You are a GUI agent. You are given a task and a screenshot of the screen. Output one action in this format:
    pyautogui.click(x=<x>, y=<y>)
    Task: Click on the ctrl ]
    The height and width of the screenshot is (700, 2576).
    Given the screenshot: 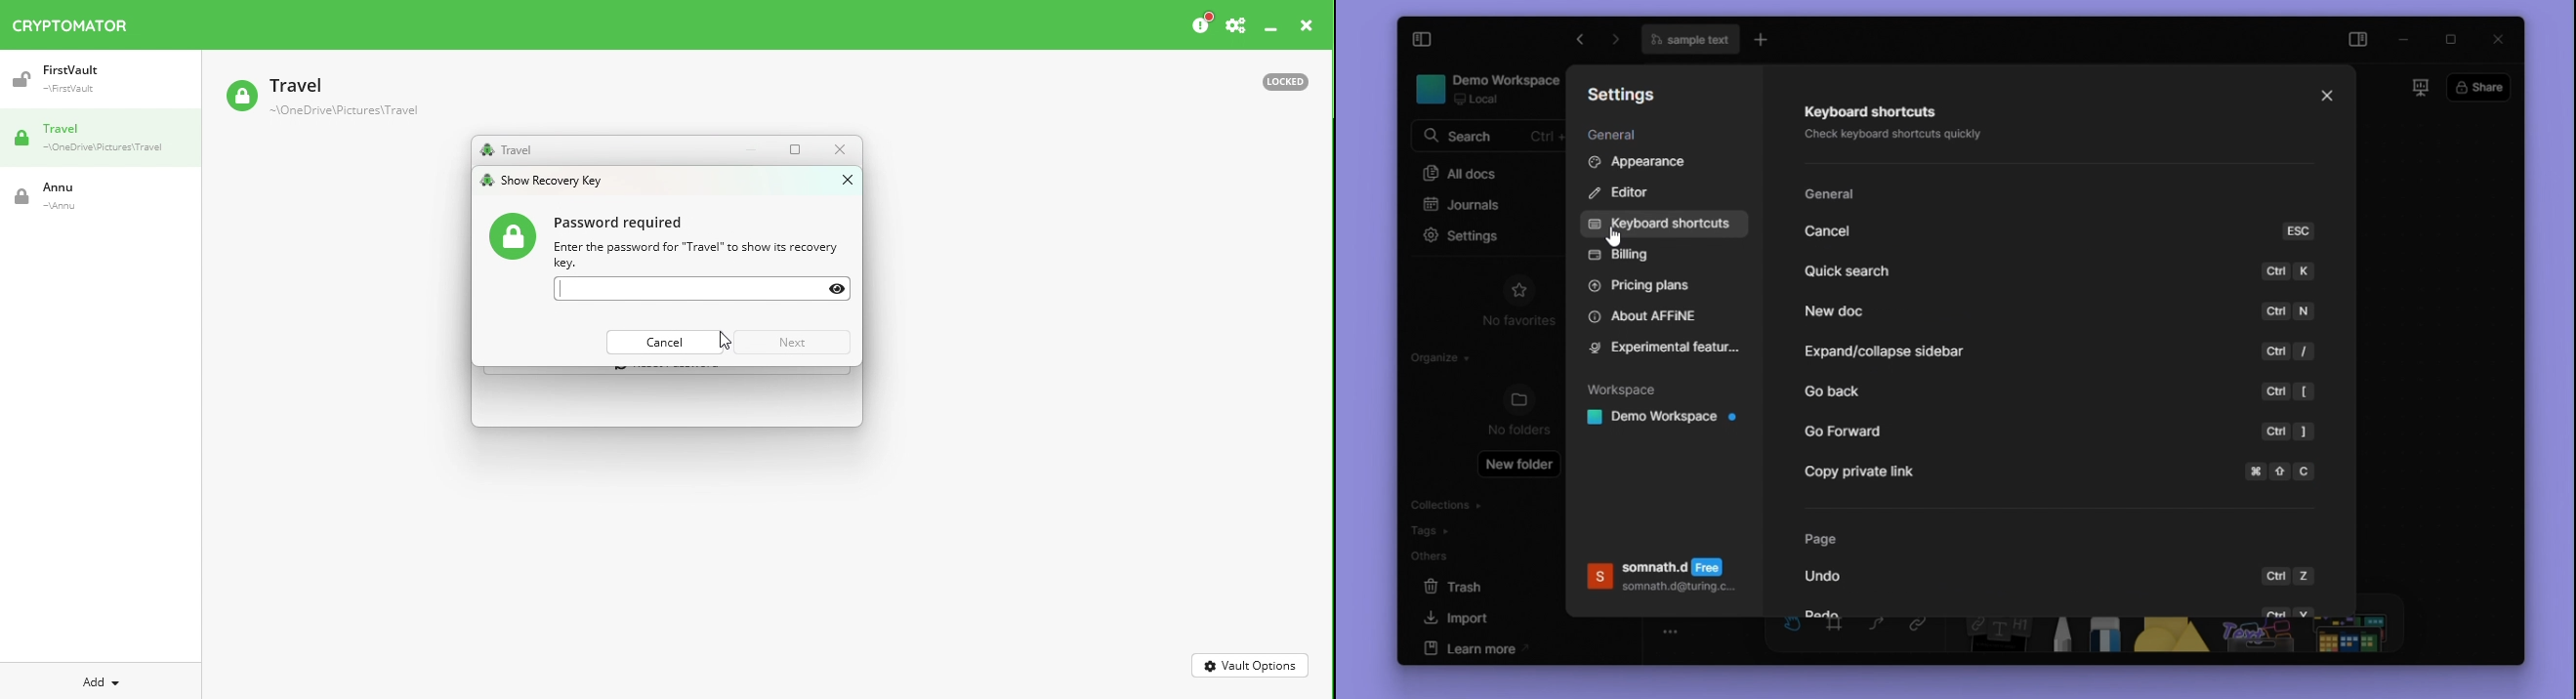 What is the action you would take?
    pyautogui.click(x=2290, y=431)
    